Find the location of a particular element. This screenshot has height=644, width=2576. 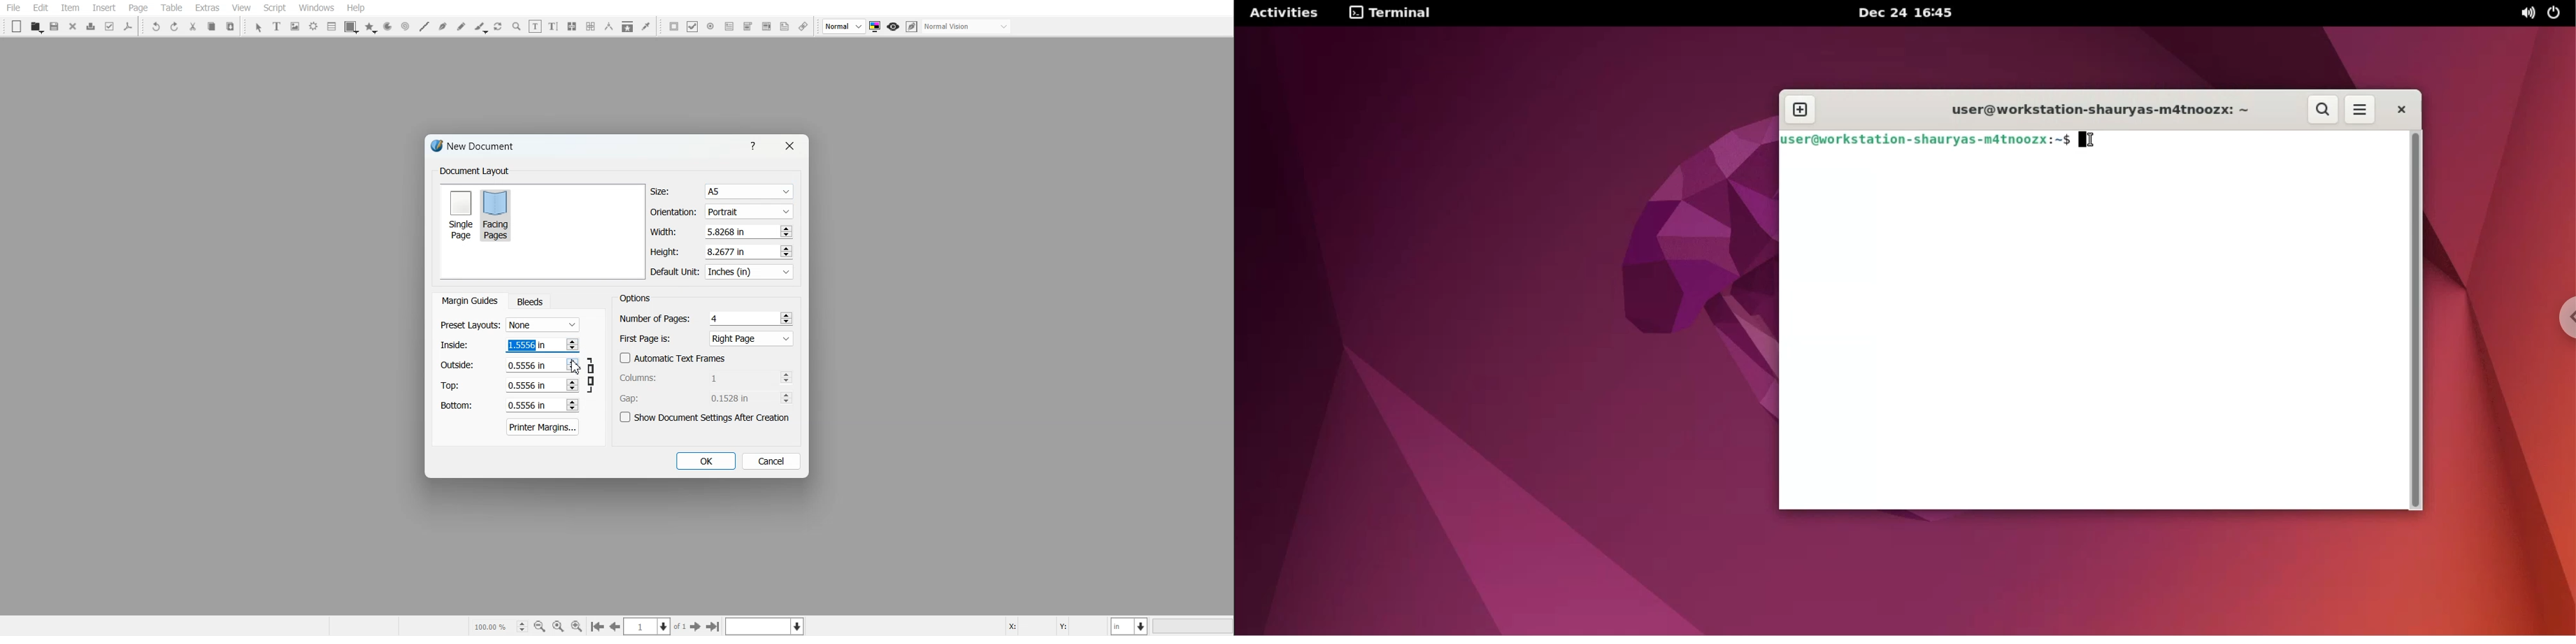

0.1528 in is located at coordinates (735, 398).